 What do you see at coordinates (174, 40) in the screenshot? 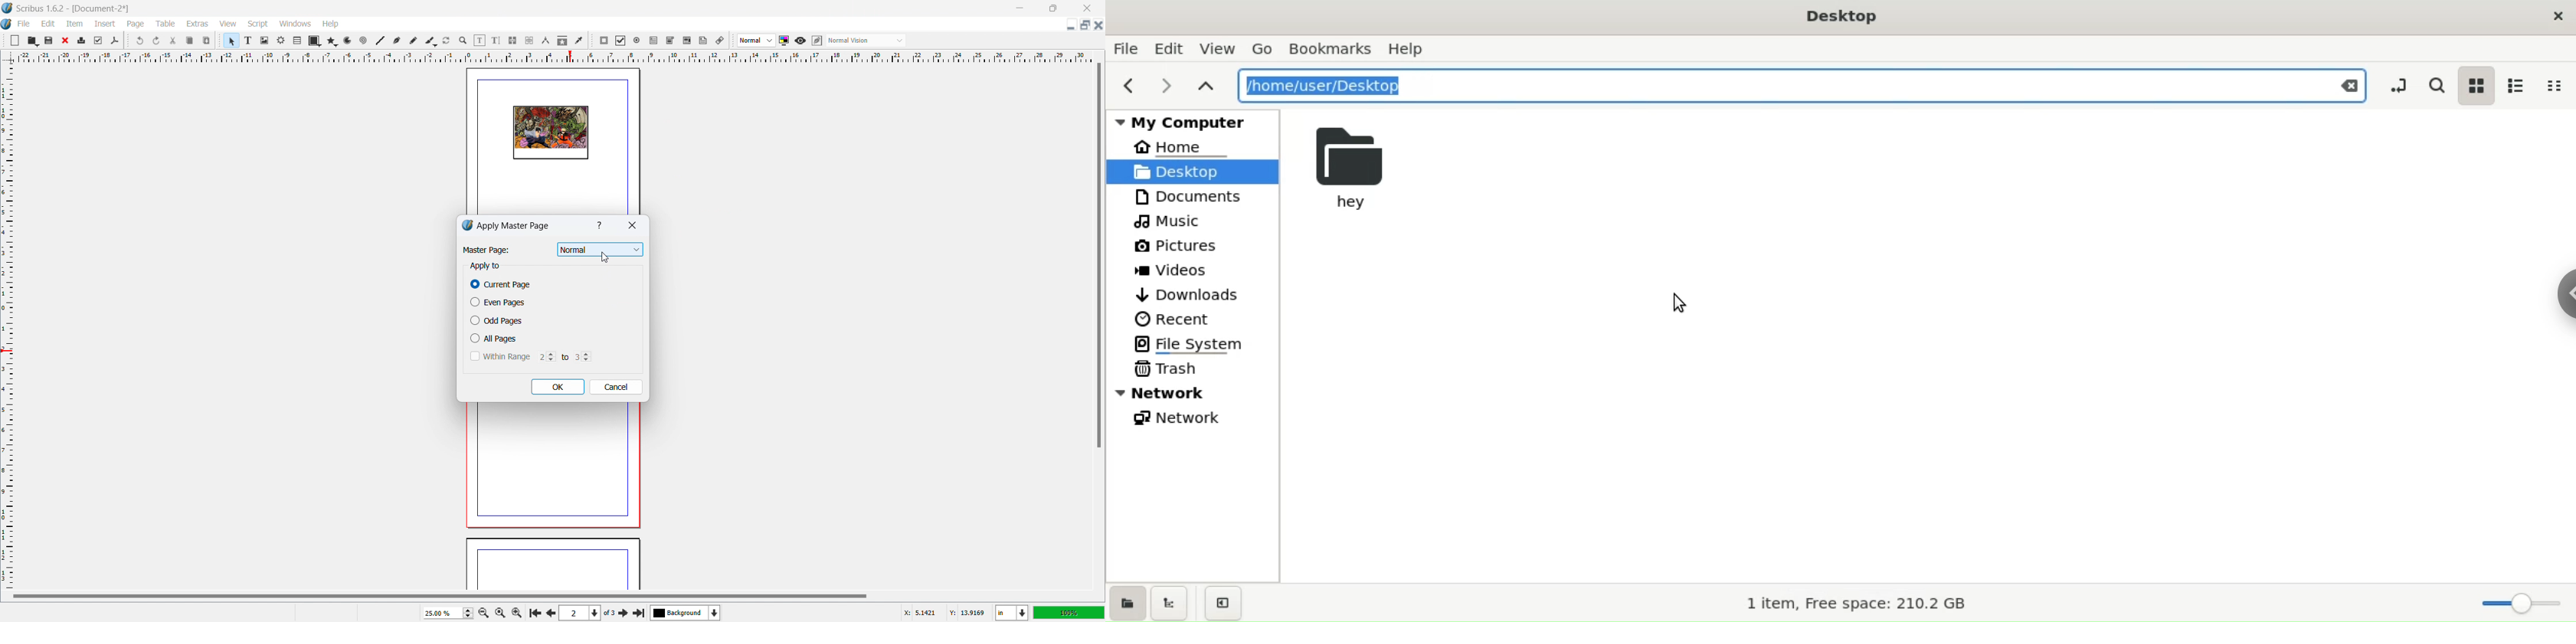
I see `cut` at bounding box center [174, 40].